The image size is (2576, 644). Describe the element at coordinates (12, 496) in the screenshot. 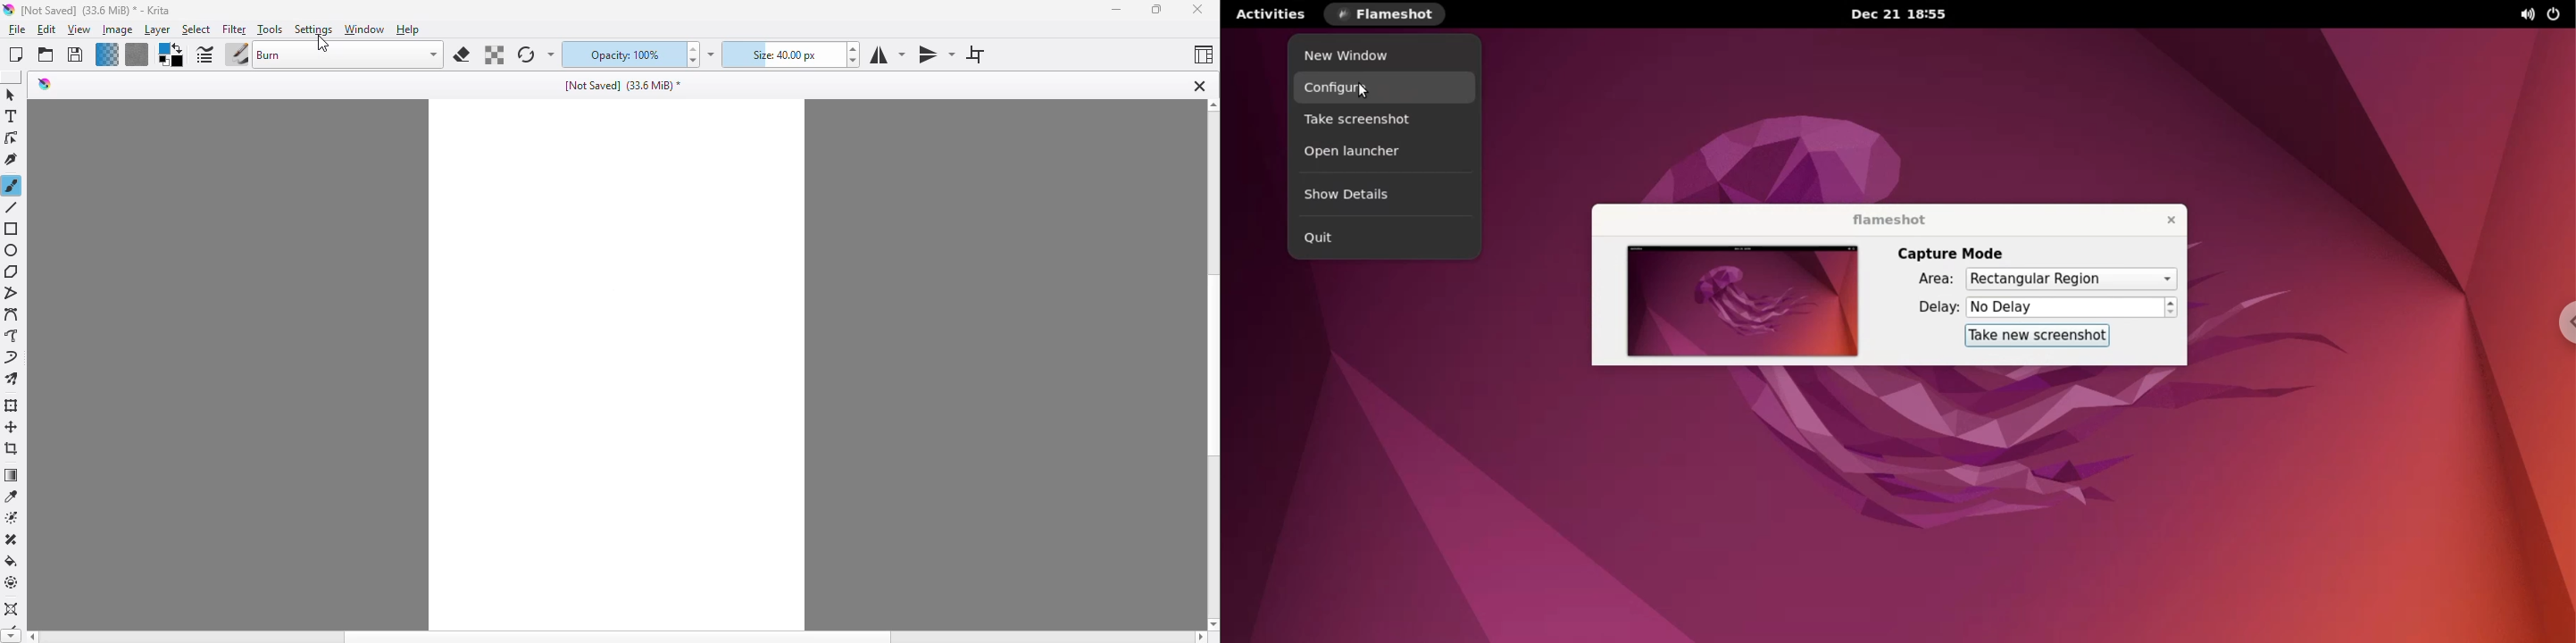

I see `sample a color from the image or current layer` at that location.